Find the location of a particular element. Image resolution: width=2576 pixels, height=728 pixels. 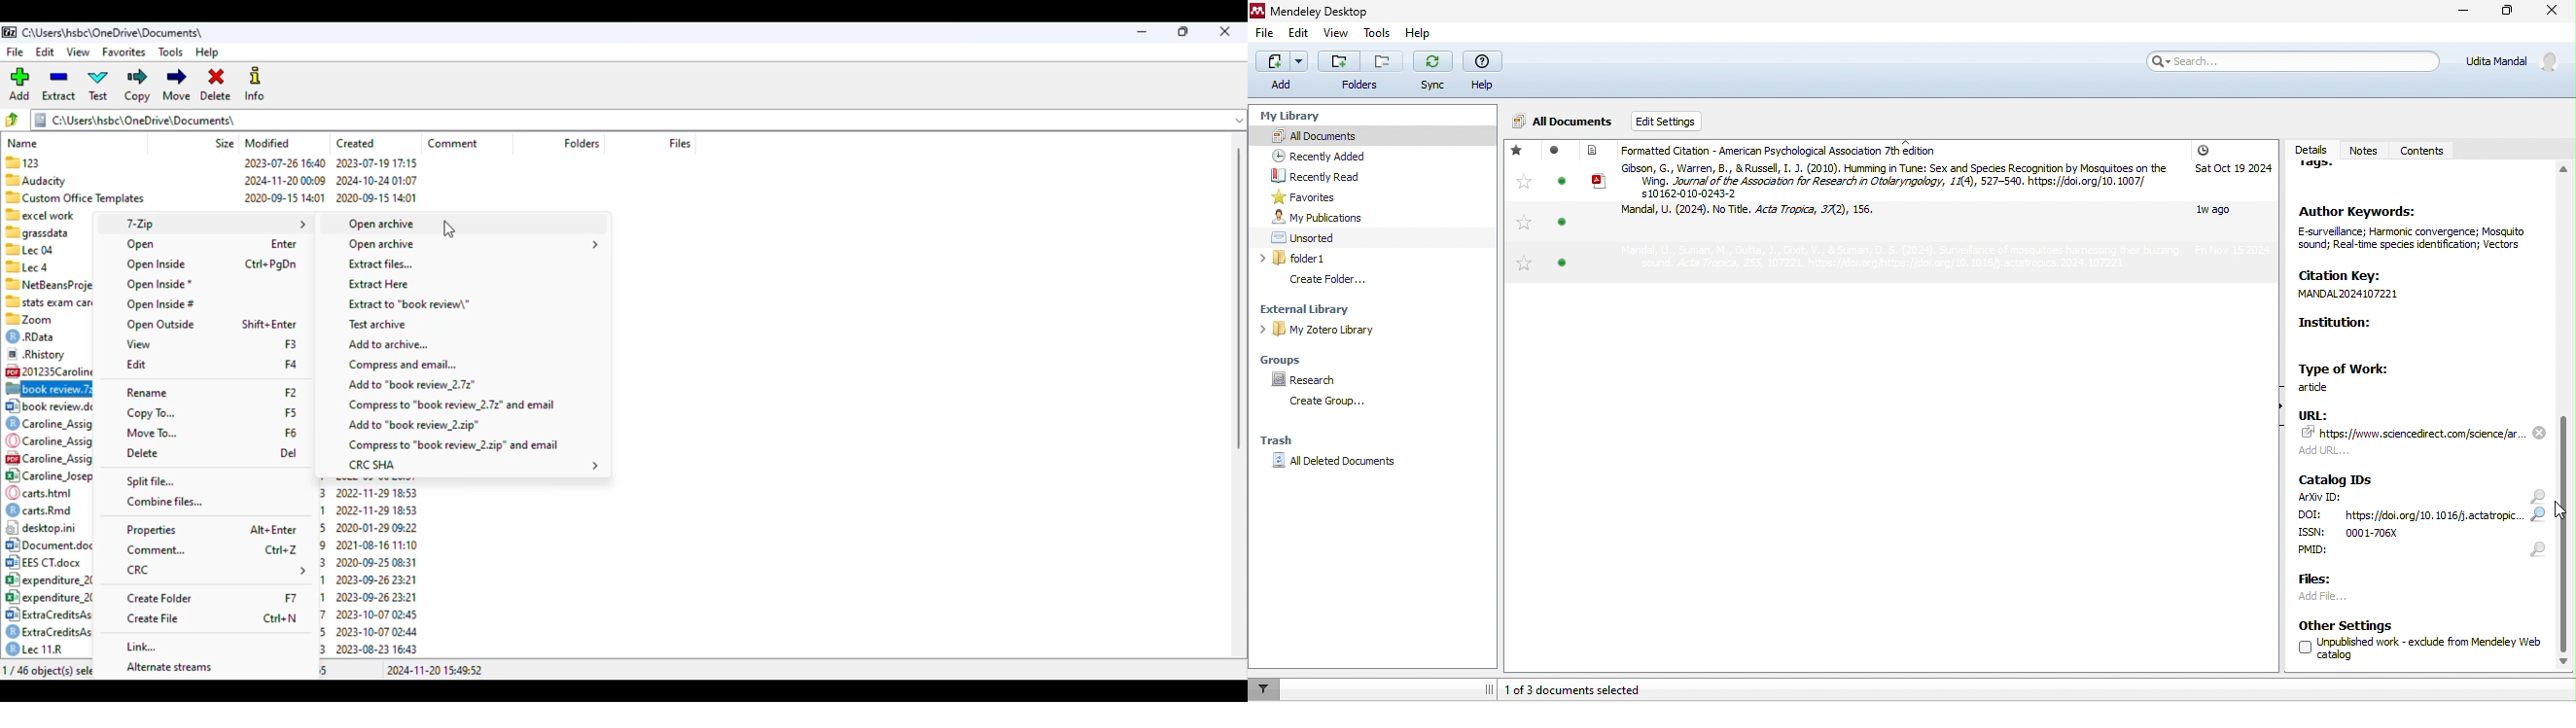

help is located at coordinates (1483, 72).